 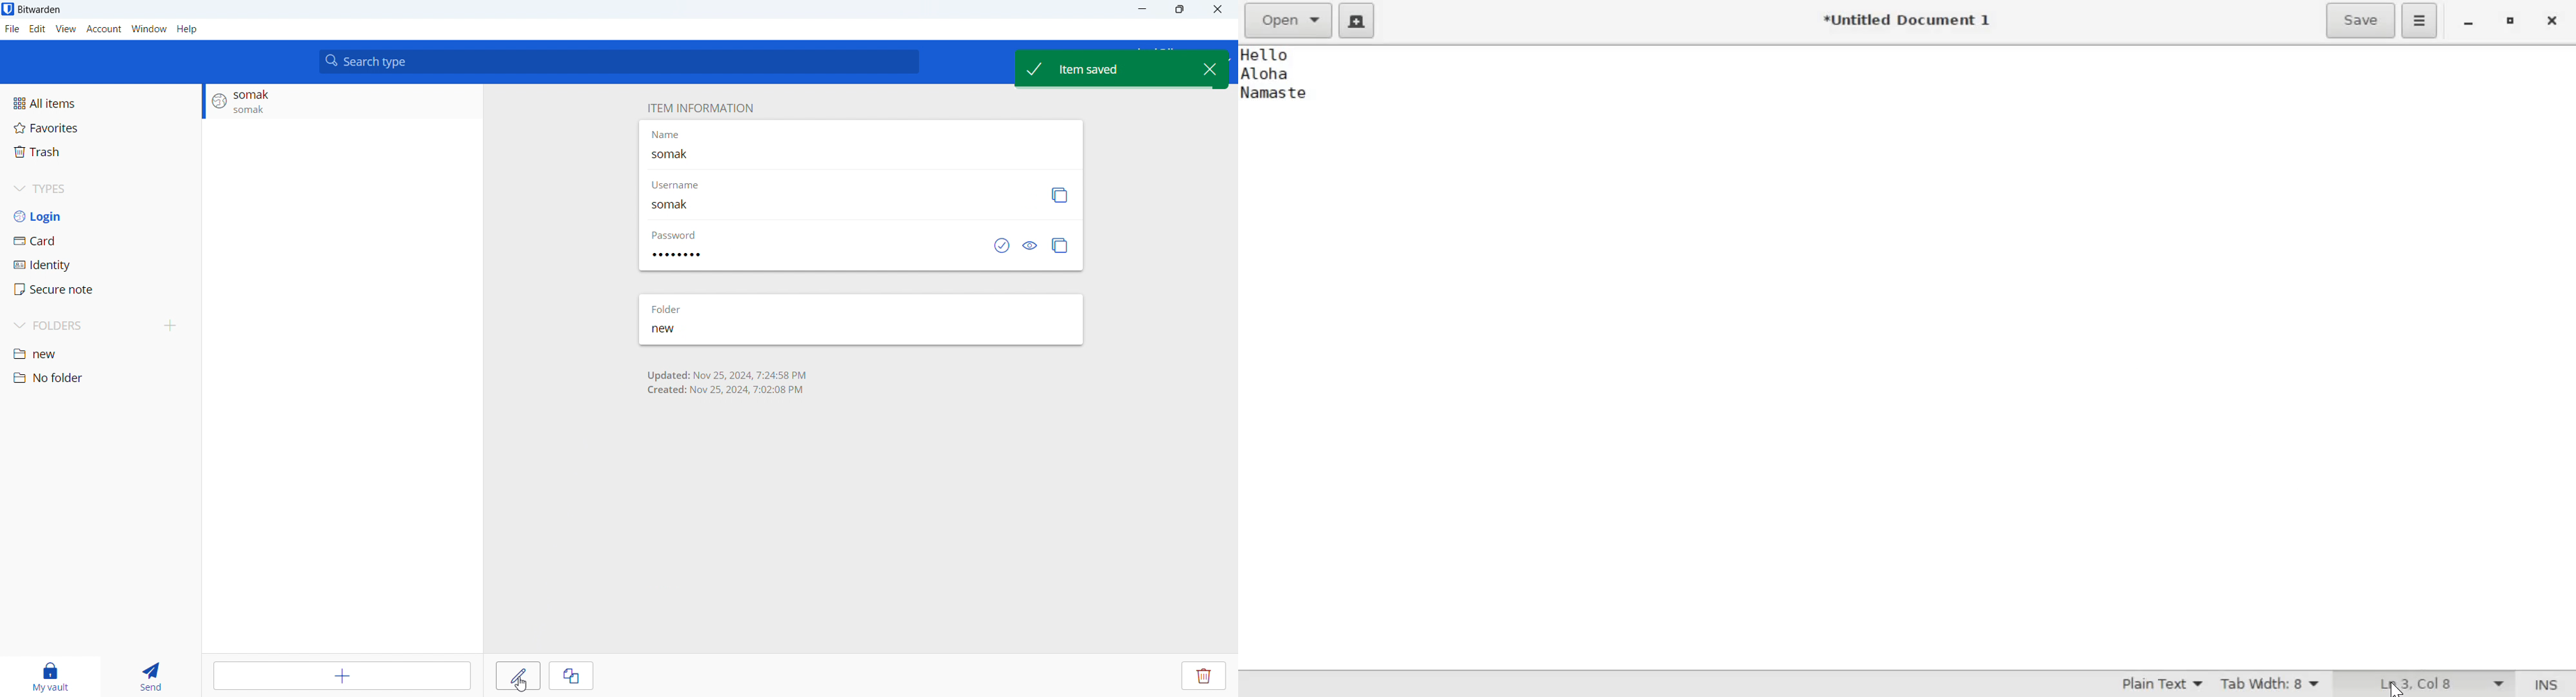 What do you see at coordinates (2554, 20) in the screenshot?
I see `close` at bounding box center [2554, 20].